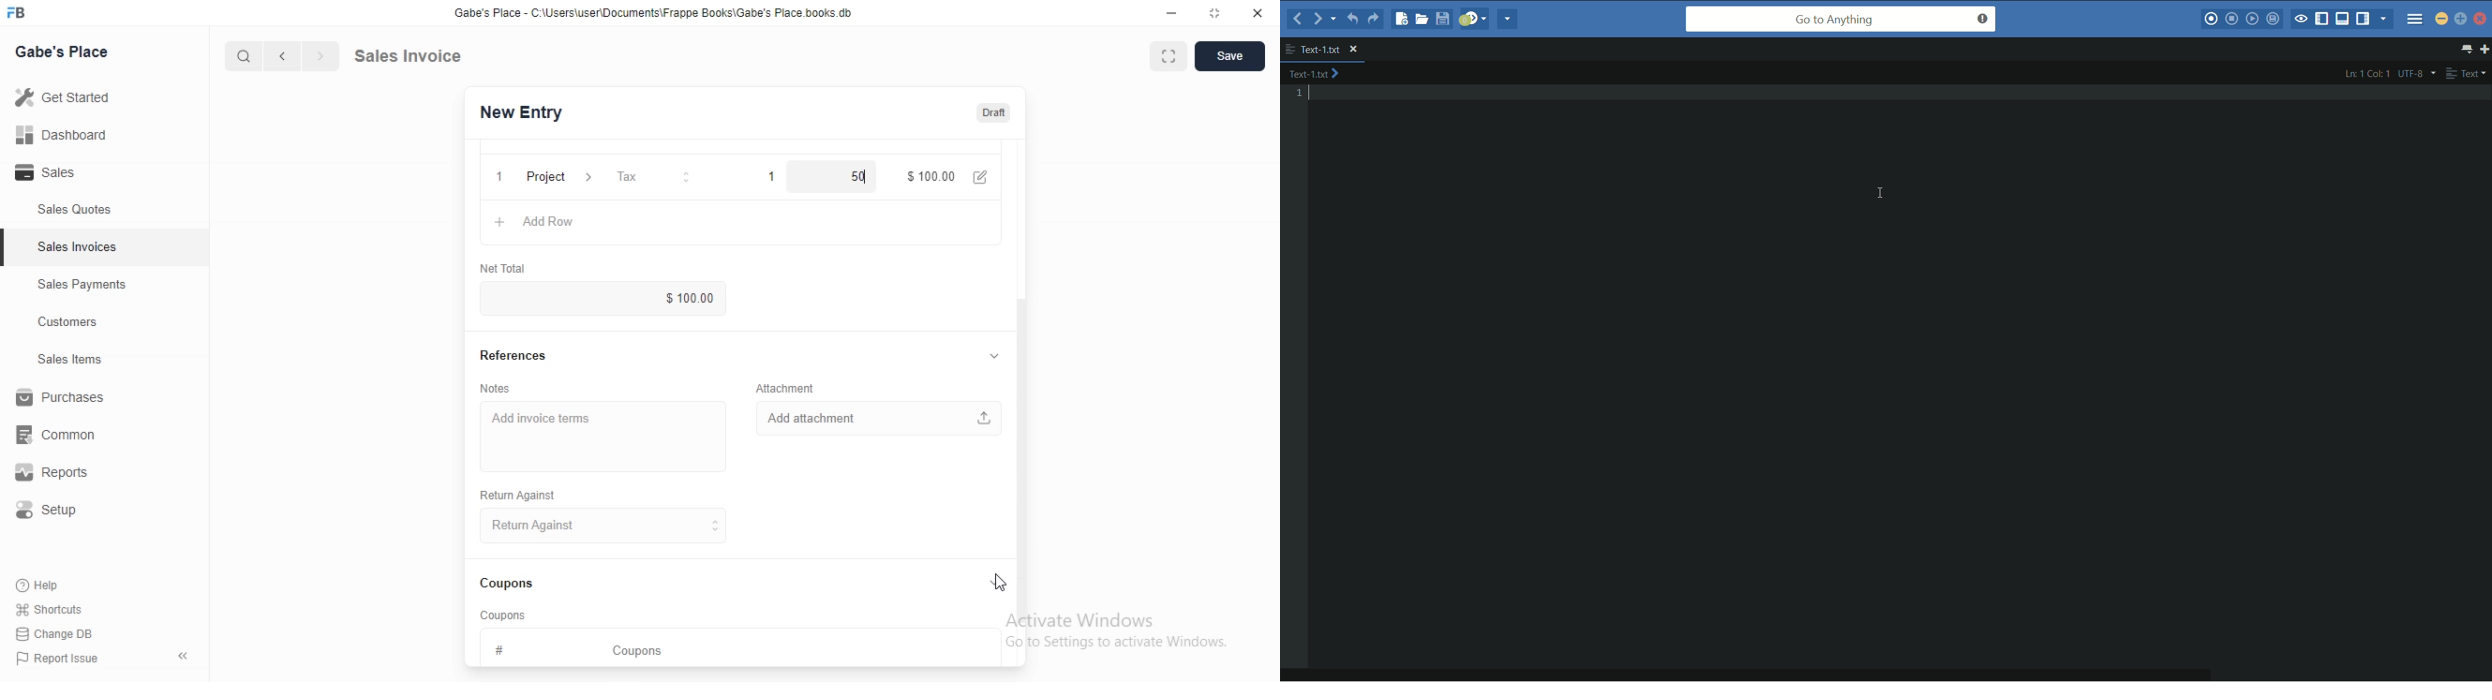 The width and height of the screenshot is (2492, 700). Describe the element at coordinates (77, 285) in the screenshot. I see `Sales Payments` at that location.